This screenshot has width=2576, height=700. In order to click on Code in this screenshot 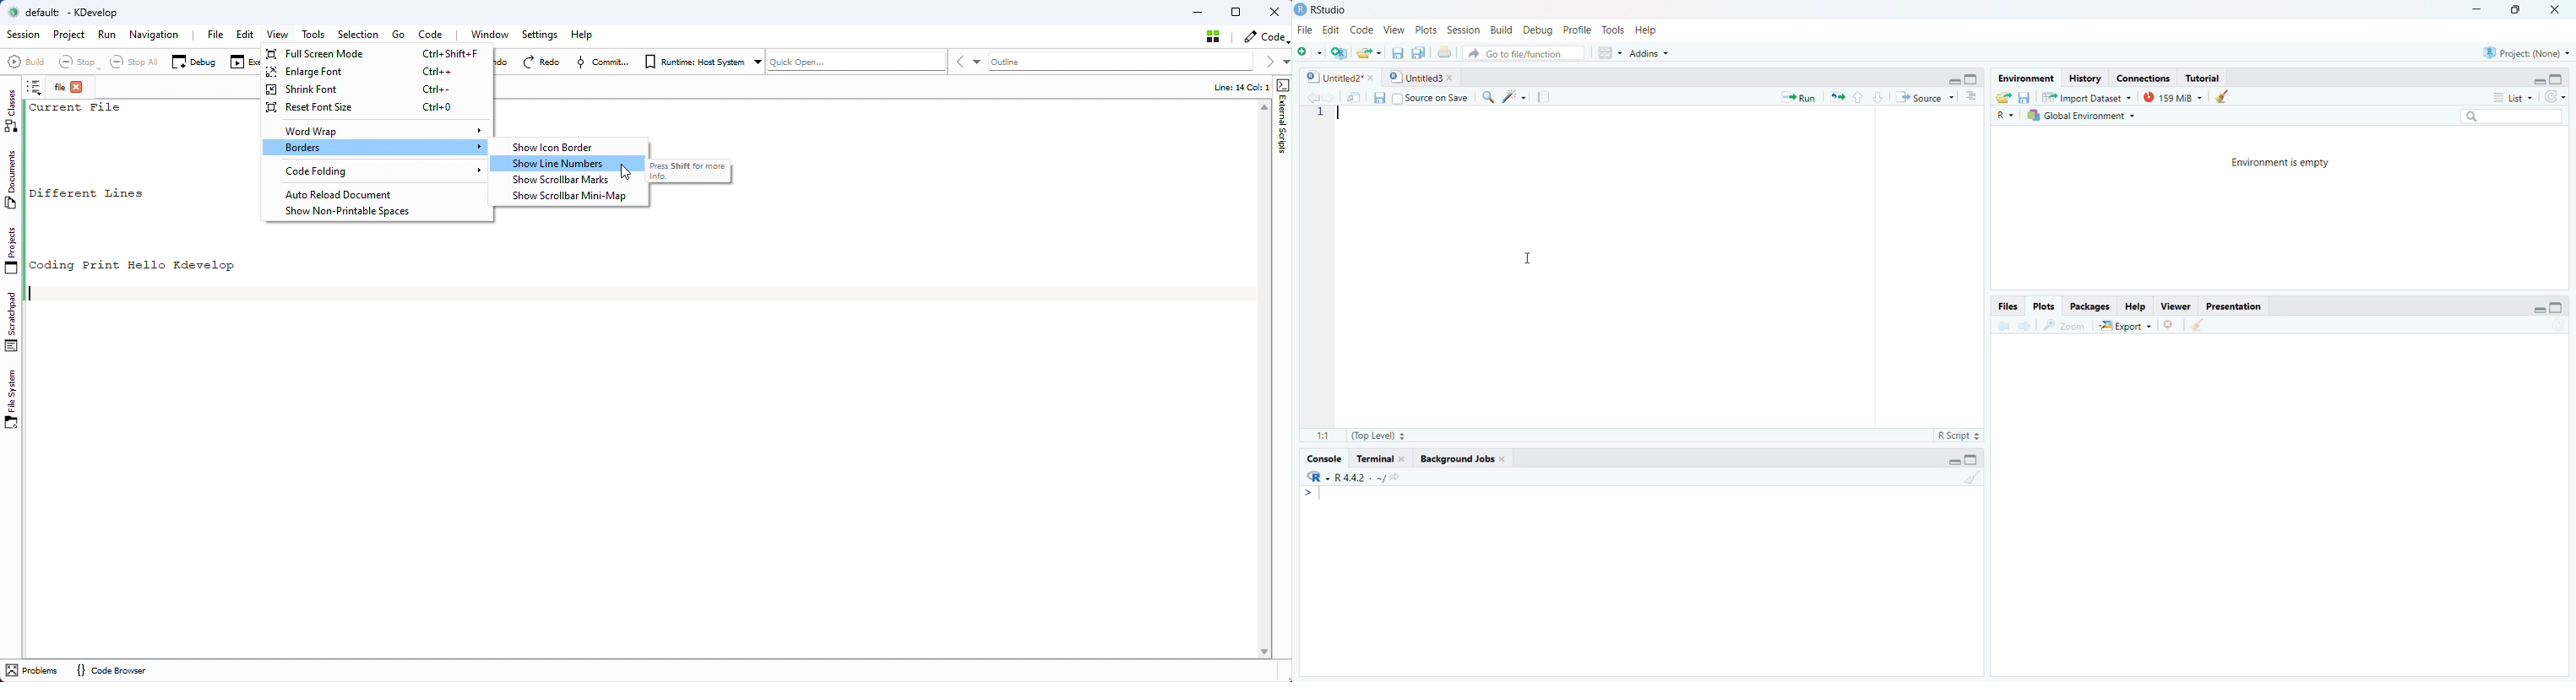, I will do `click(1363, 29)`.